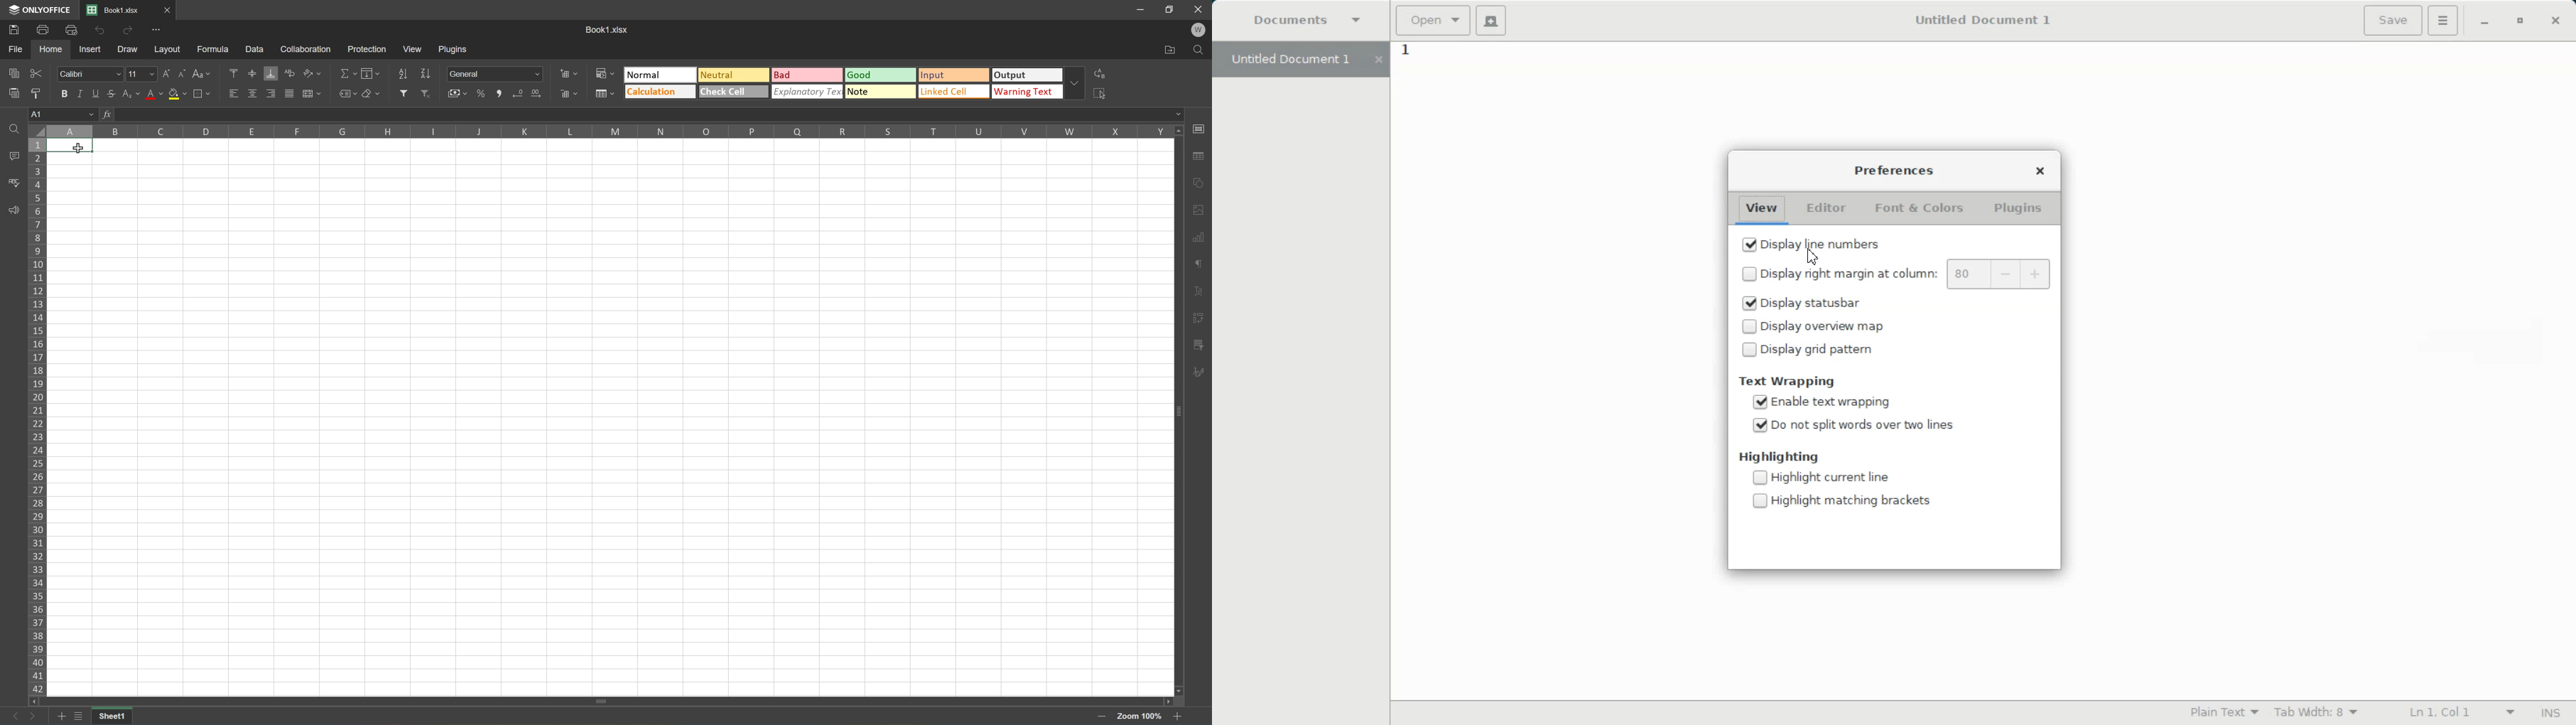 The height and width of the screenshot is (728, 2576). I want to click on Print, so click(42, 31).